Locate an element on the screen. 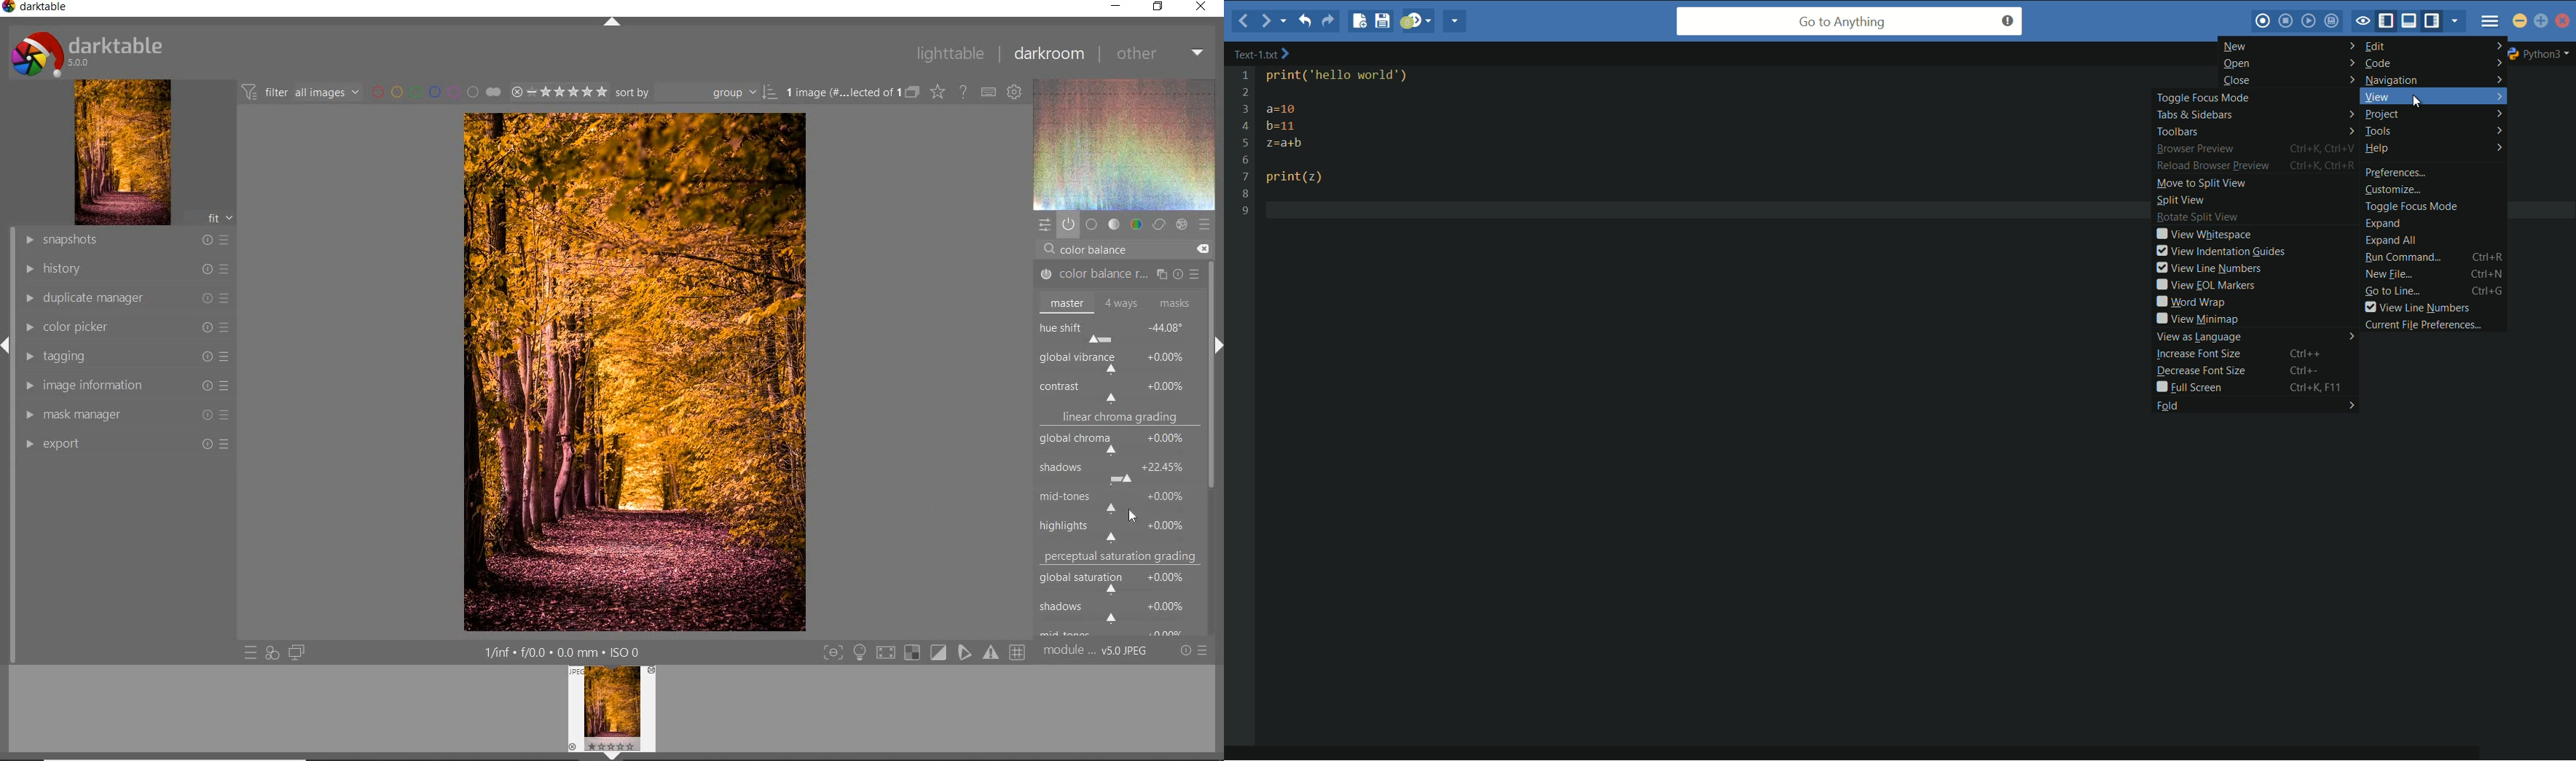 Image resolution: width=2576 pixels, height=784 pixels. preset is located at coordinates (1203, 224).